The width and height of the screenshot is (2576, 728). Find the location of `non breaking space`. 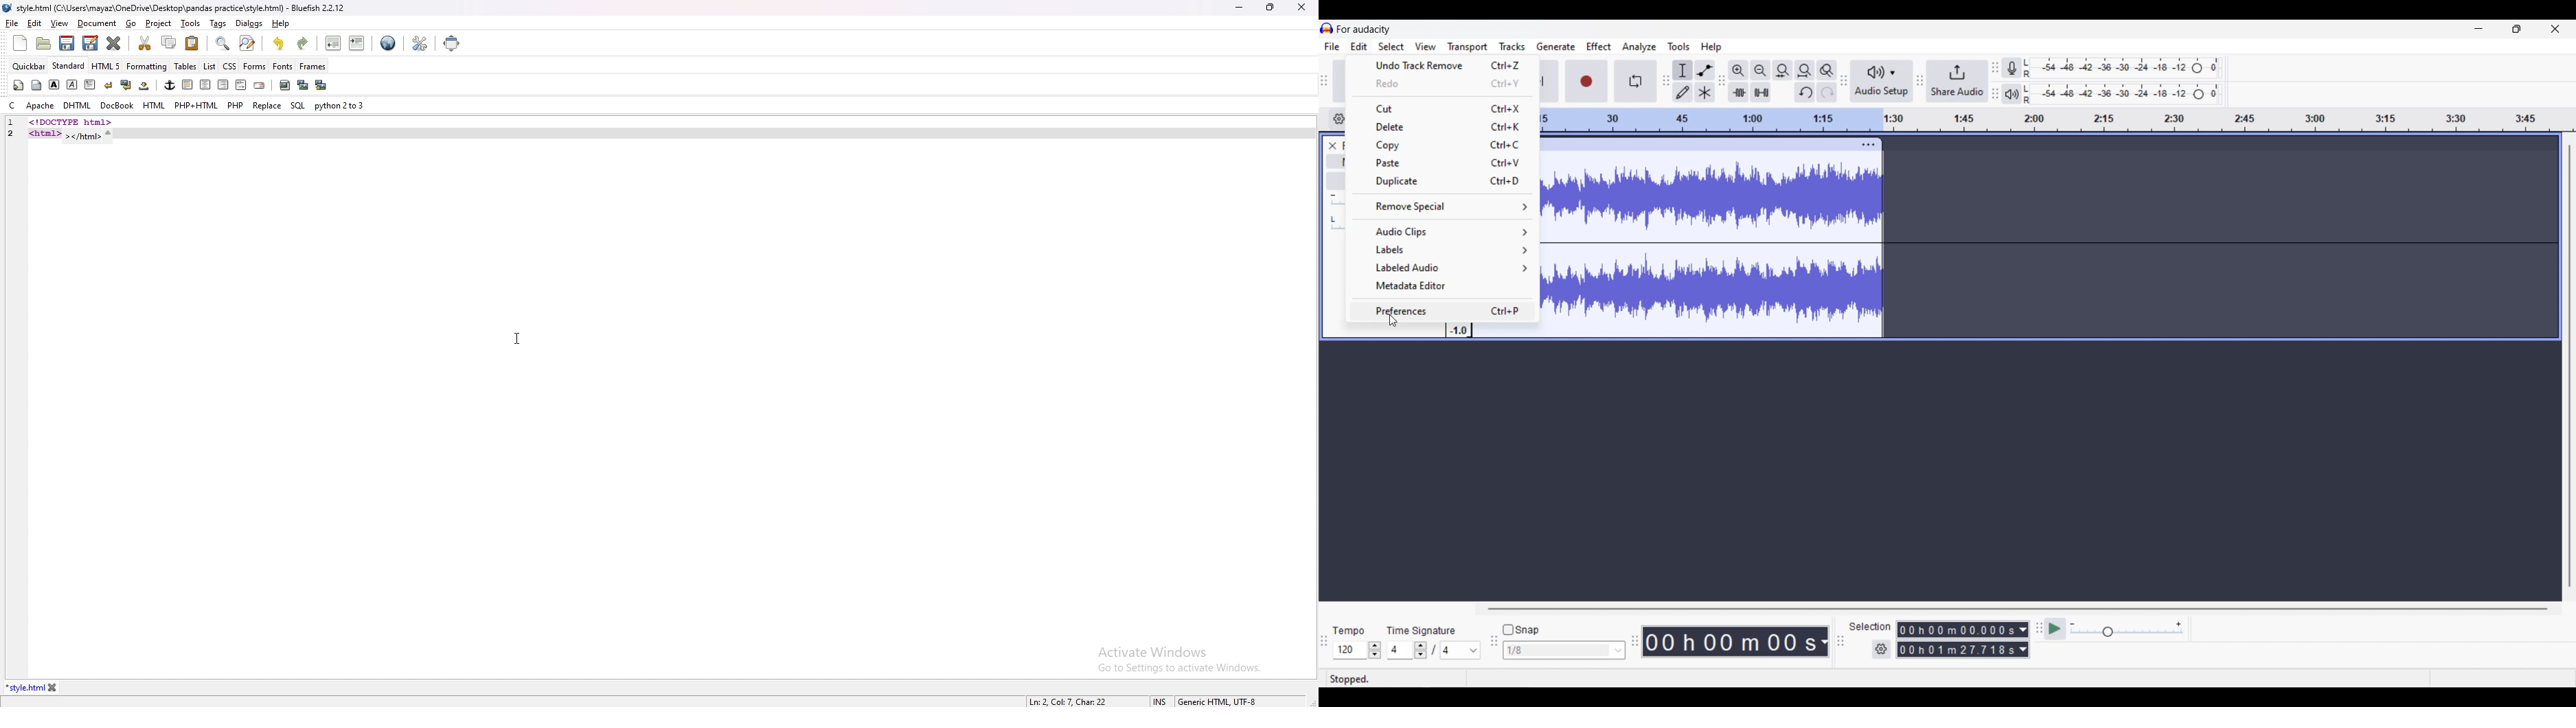

non breaking space is located at coordinates (145, 85).